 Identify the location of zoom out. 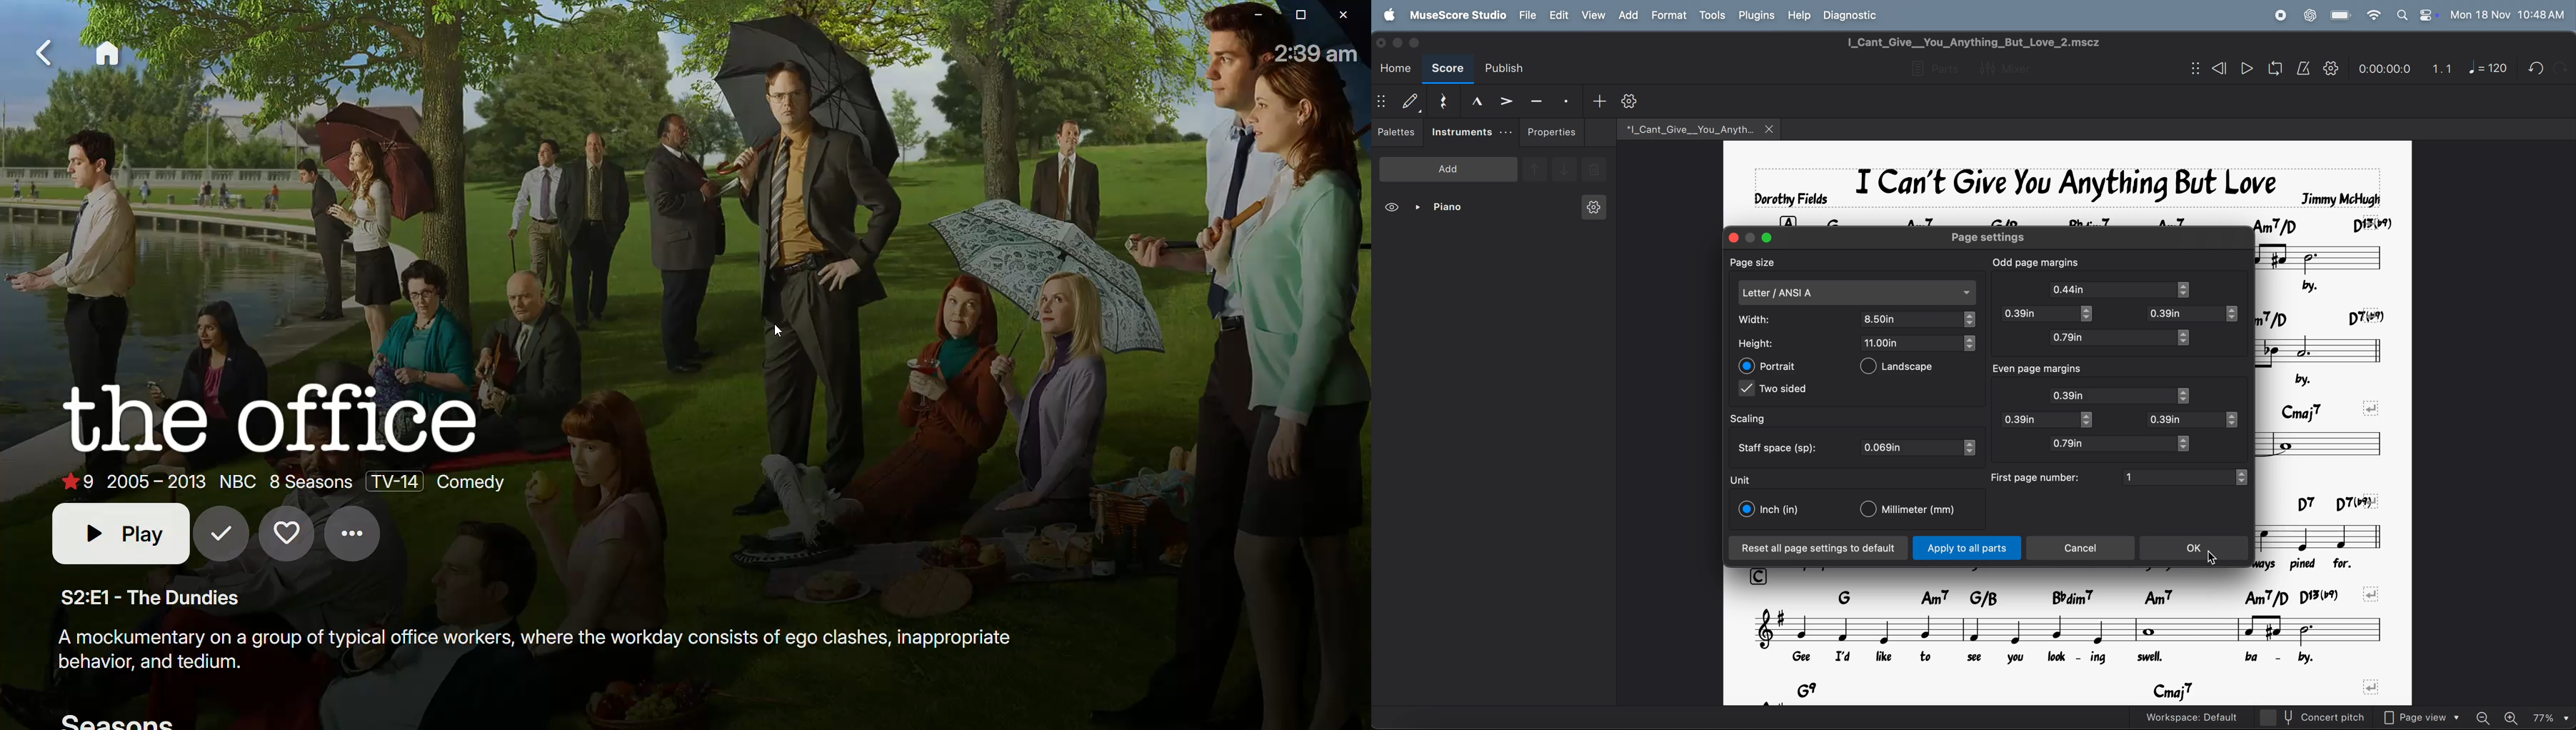
(2487, 714).